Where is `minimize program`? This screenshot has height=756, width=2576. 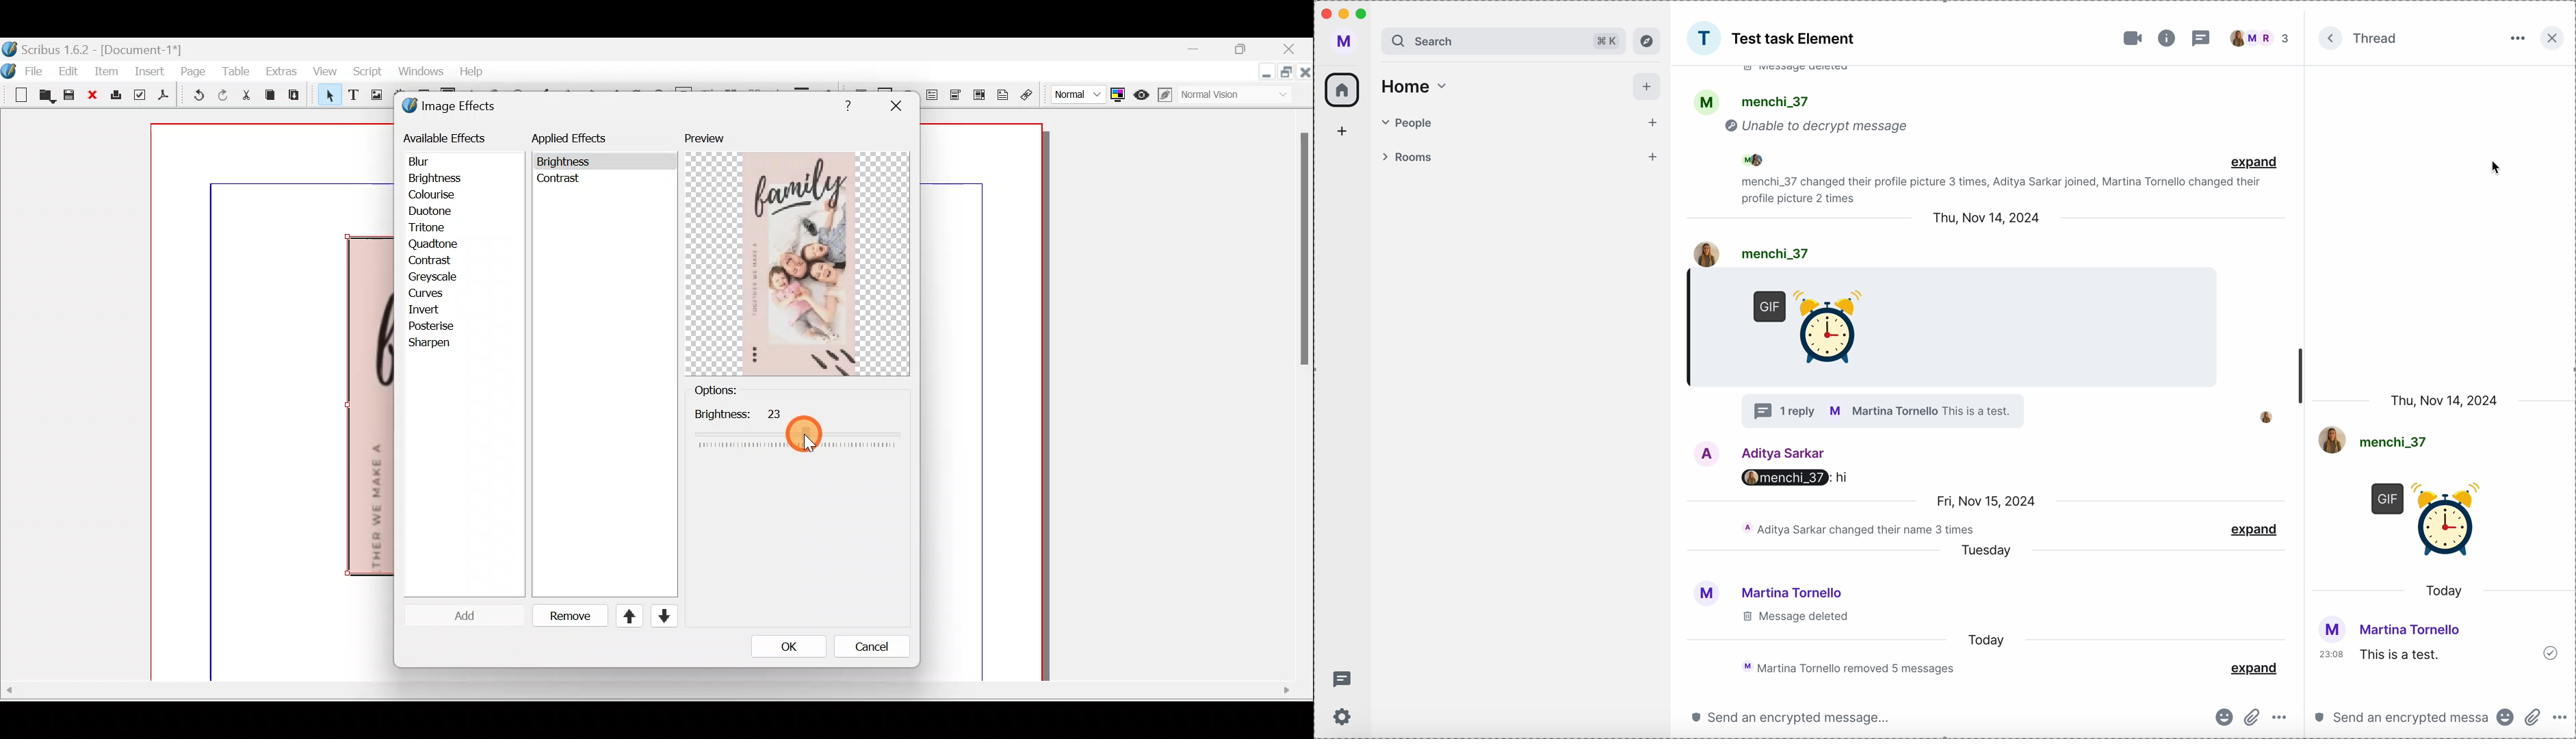
minimize program is located at coordinates (1345, 15).